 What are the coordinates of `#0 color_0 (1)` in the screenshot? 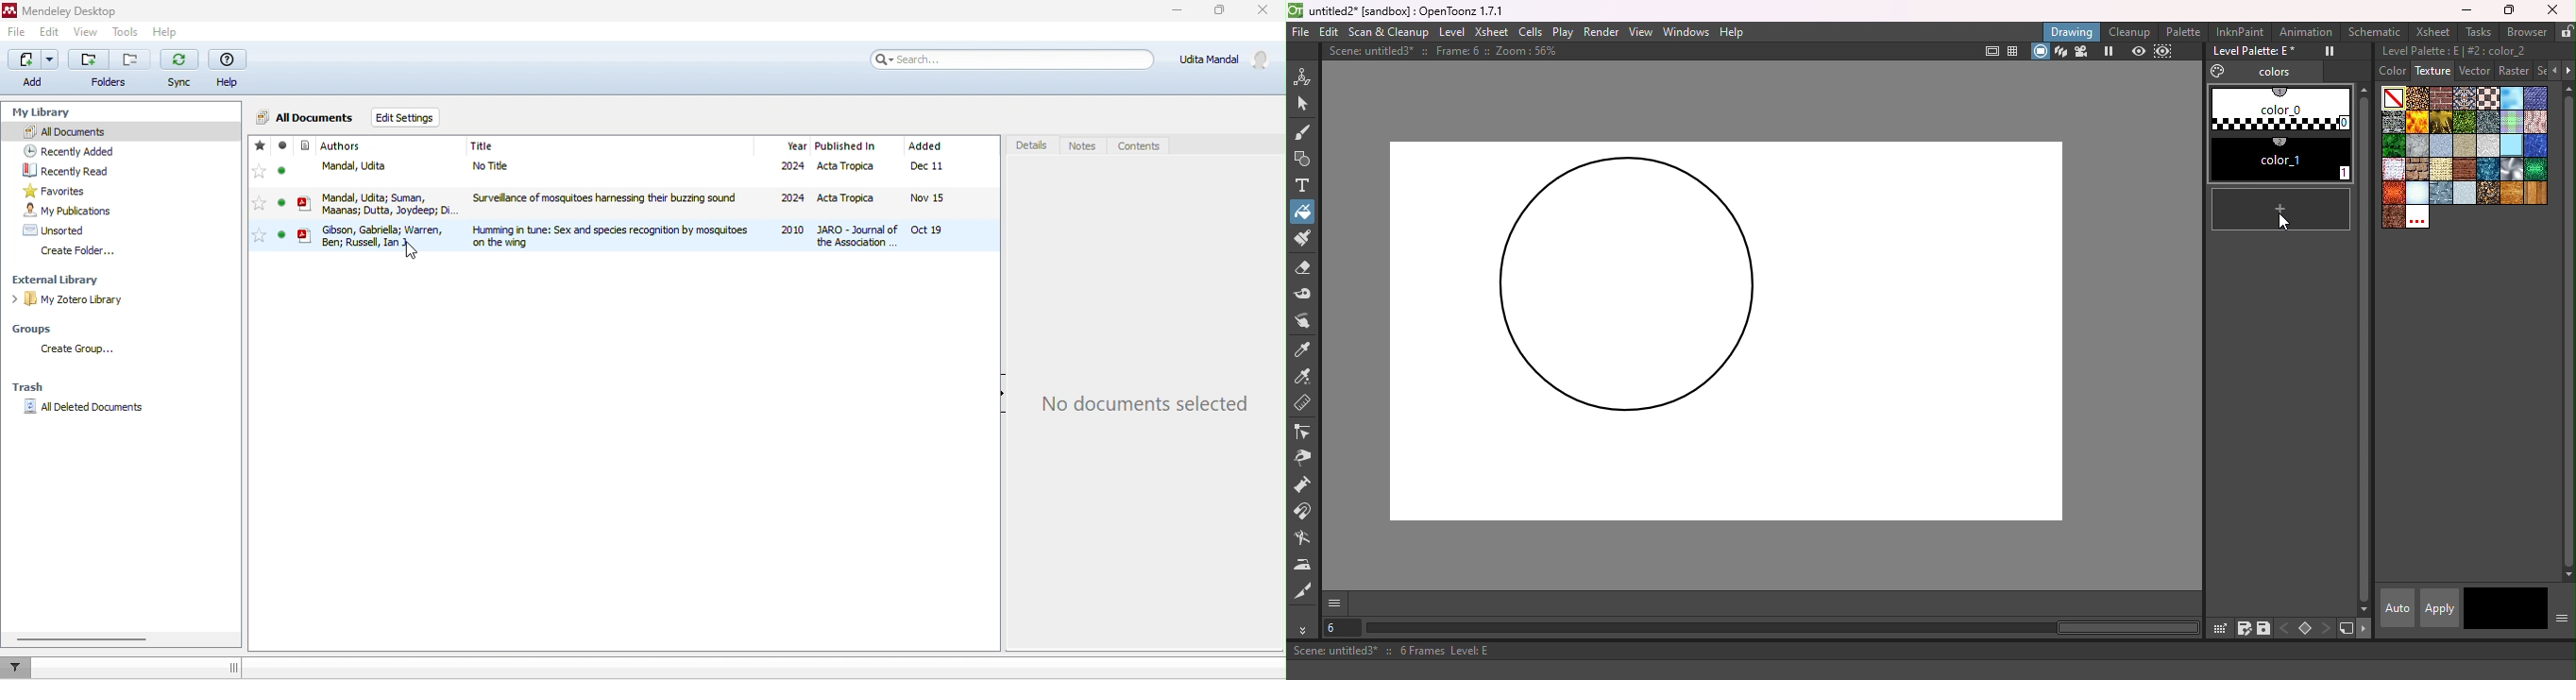 It's located at (2279, 108).